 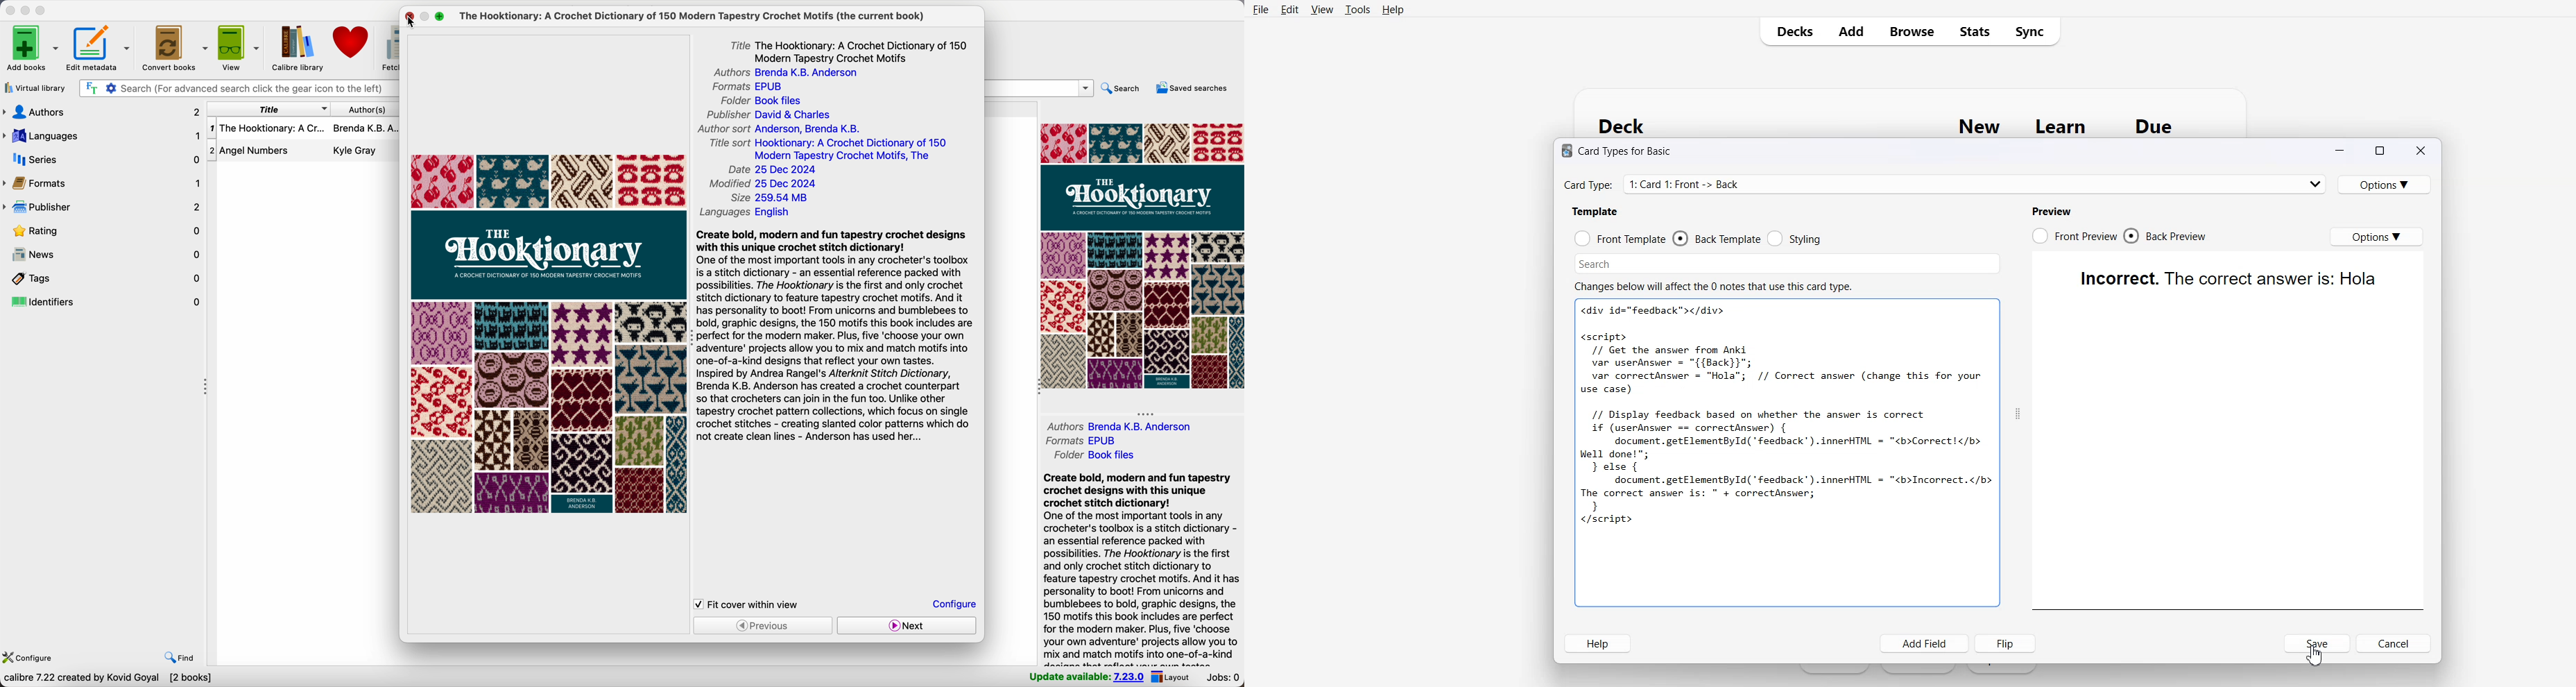 What do you see at coordinates (2063, 127) in the screenshot?
I see `Learn` at bounding box center [2063, 127].